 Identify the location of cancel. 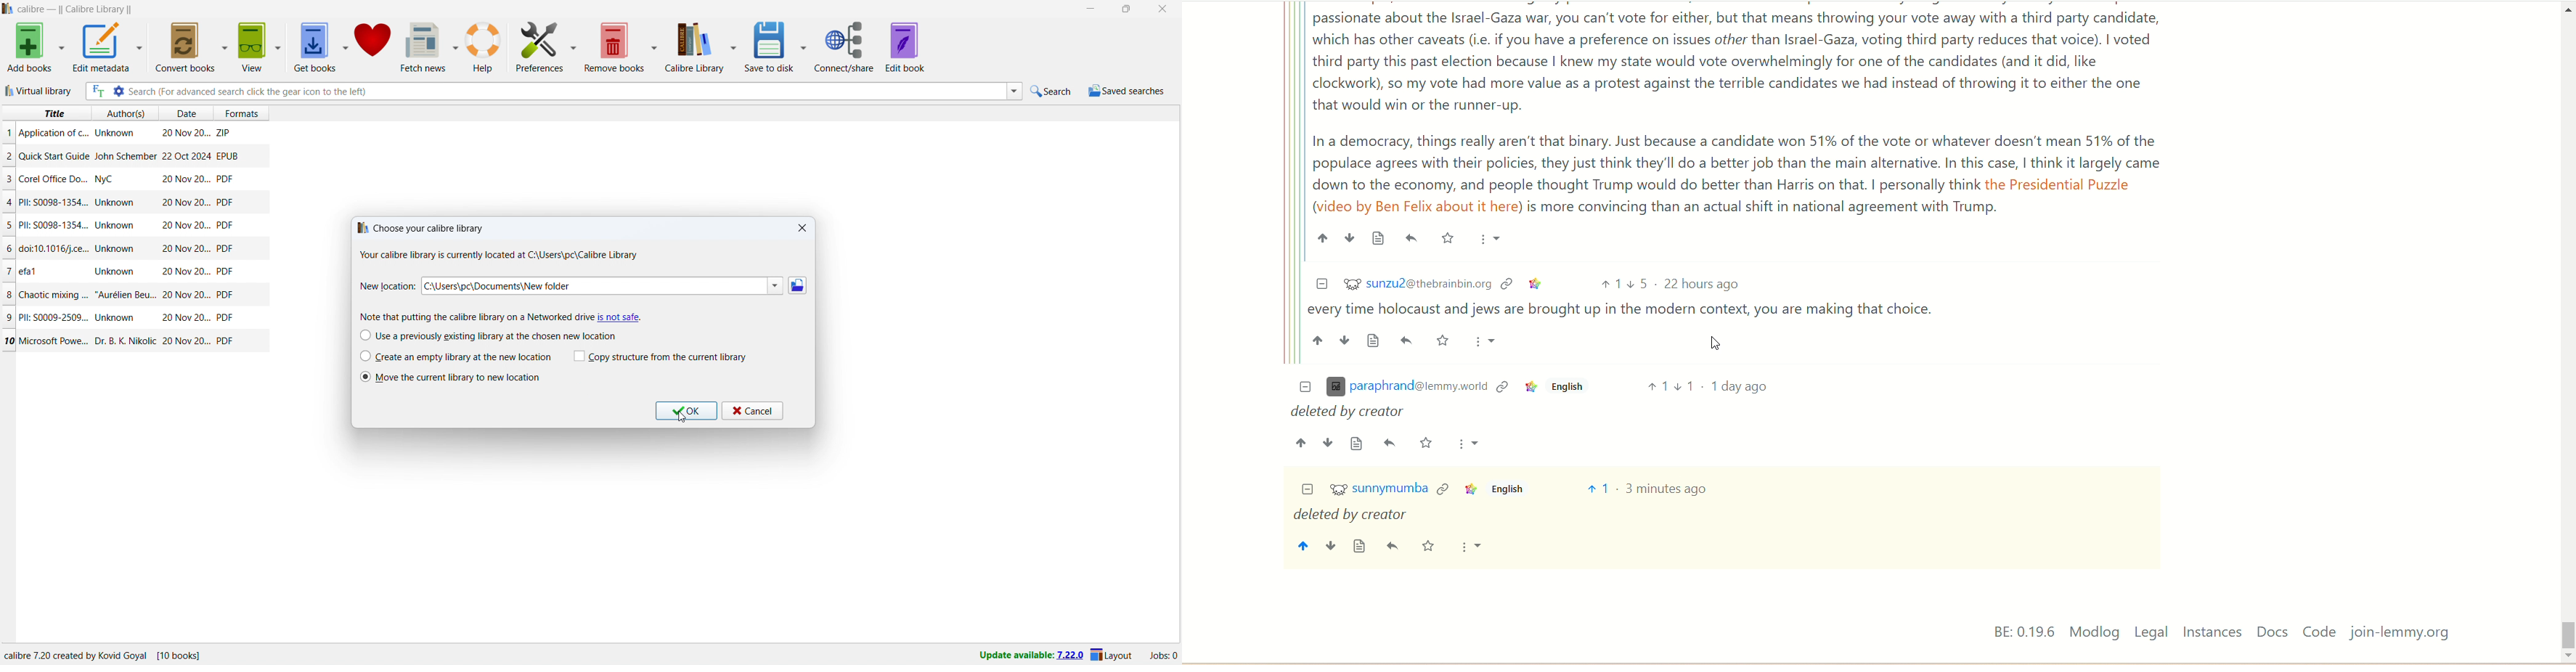
(752, 411).